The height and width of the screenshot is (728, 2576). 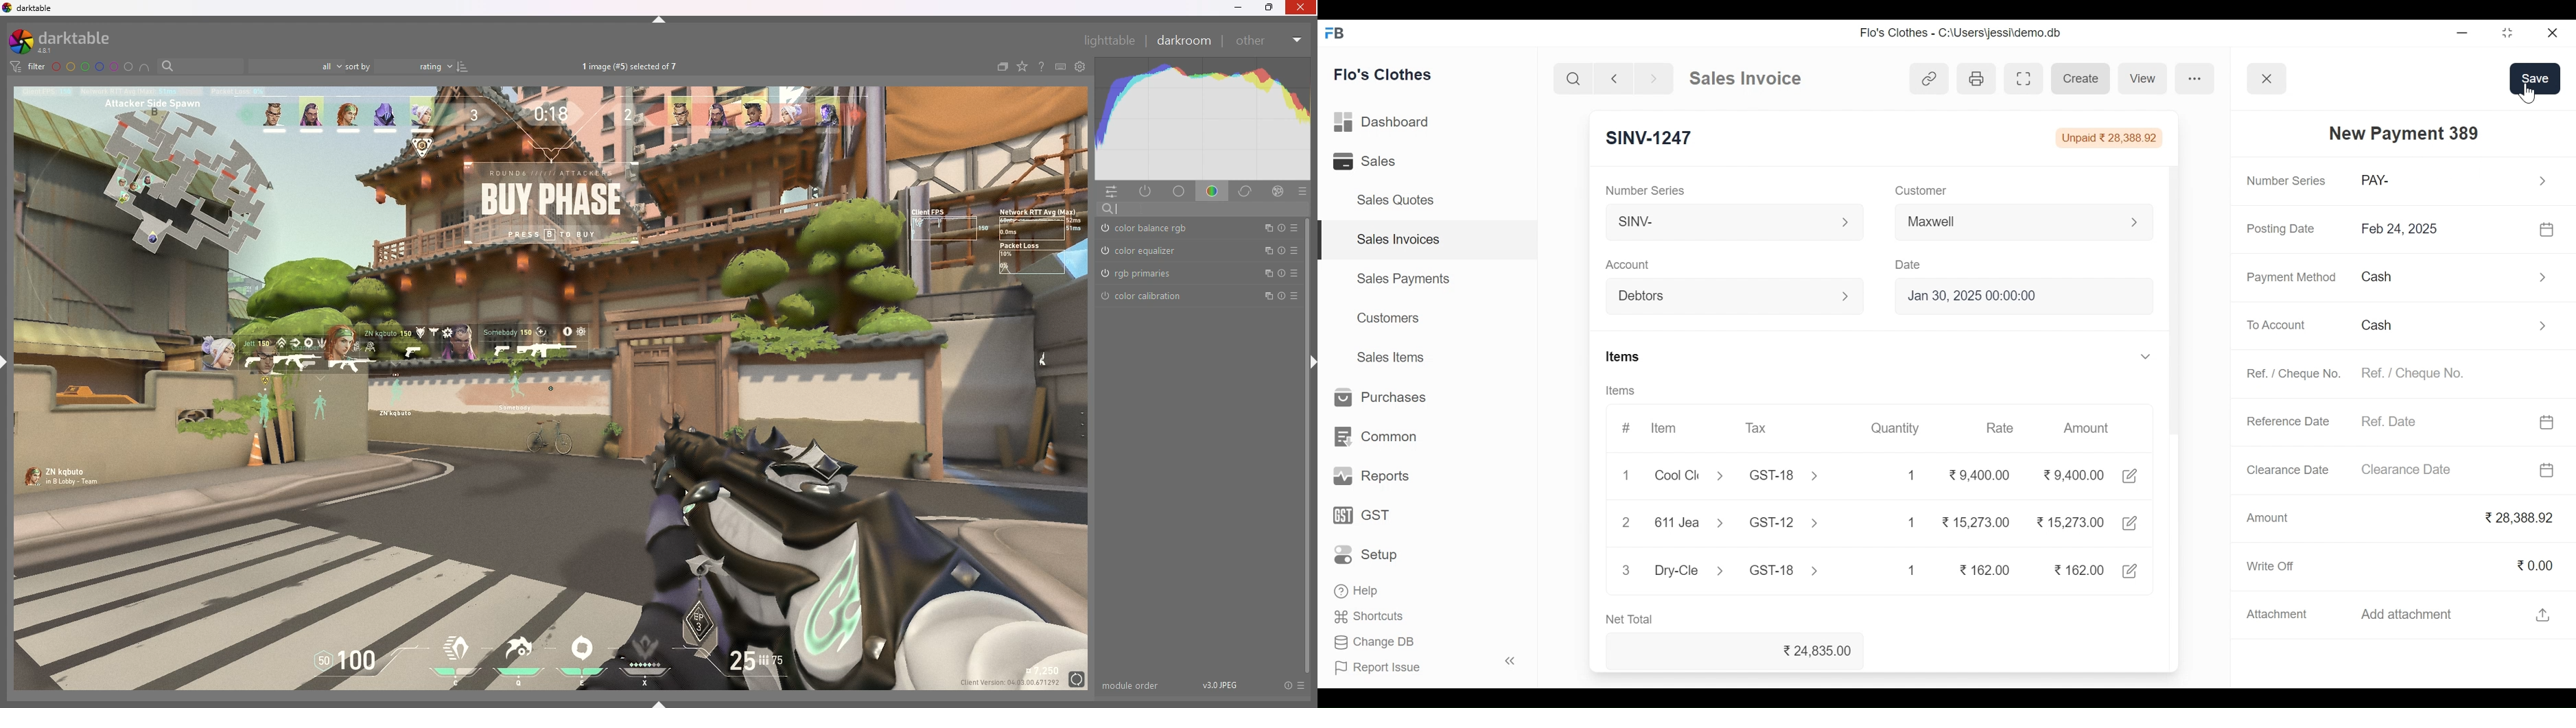 I want to click on Jan 30, 2025 00:00:00, so click(x=2018, y=295).